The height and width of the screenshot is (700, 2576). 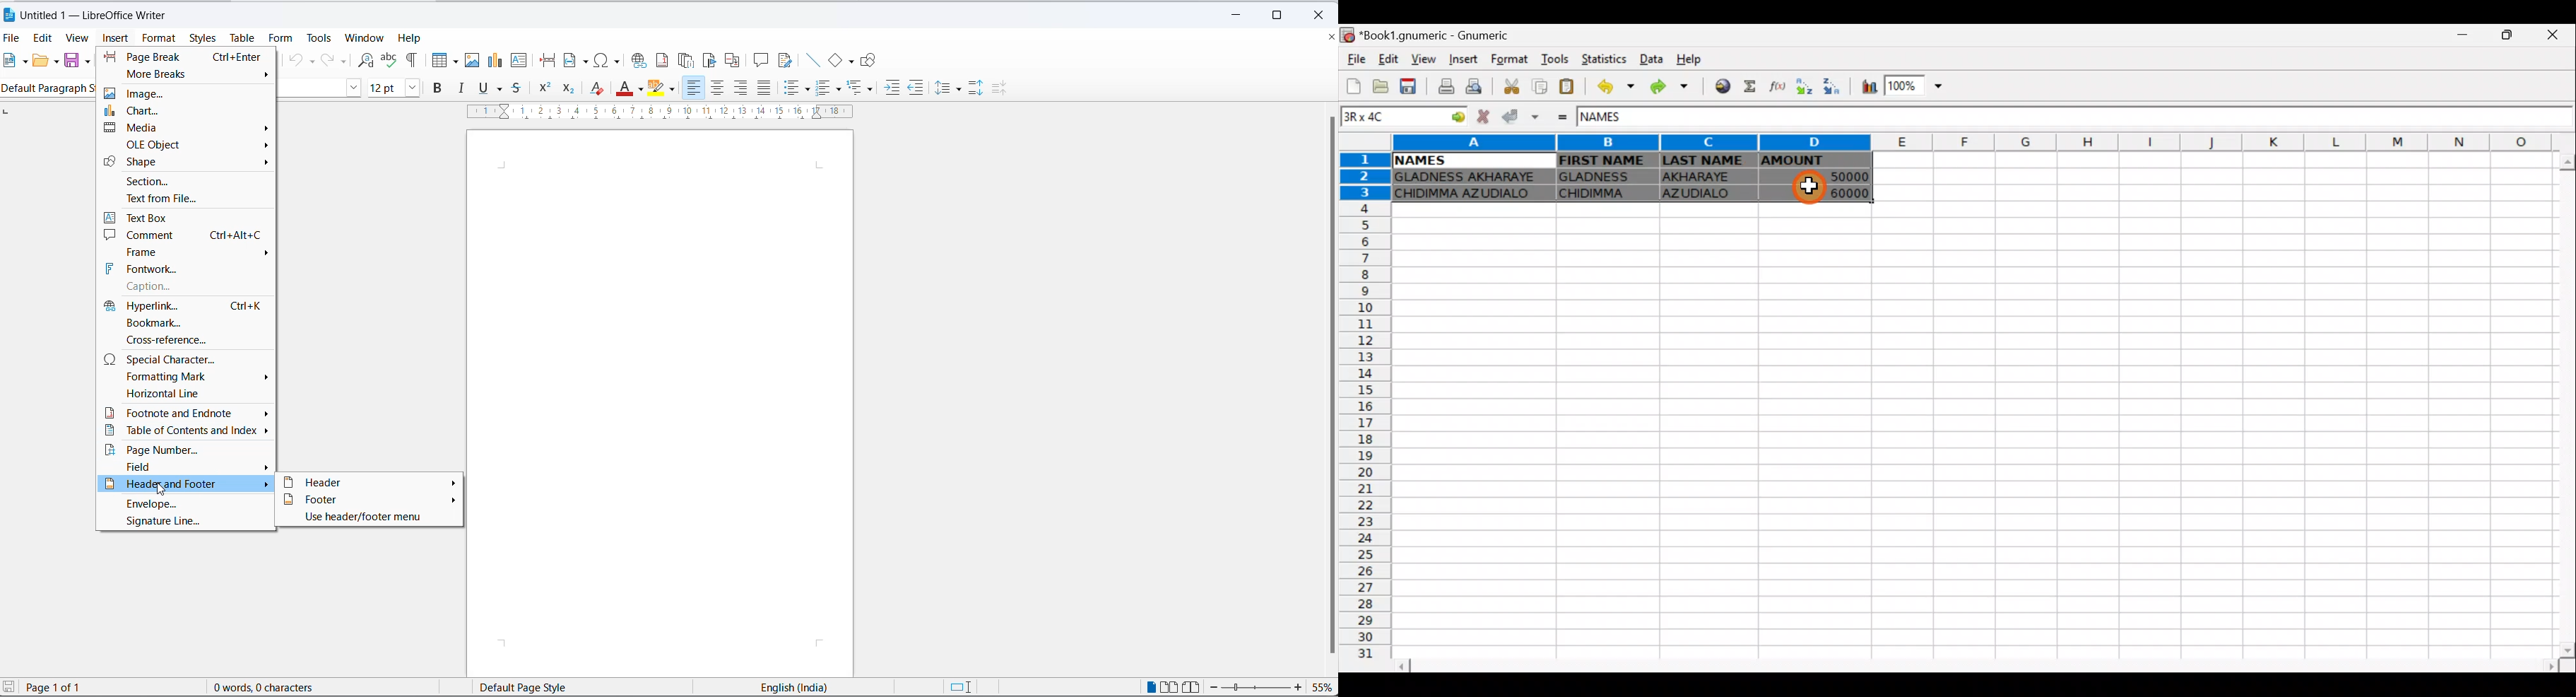 I want to click on text align center, so click(x=716, y=88).